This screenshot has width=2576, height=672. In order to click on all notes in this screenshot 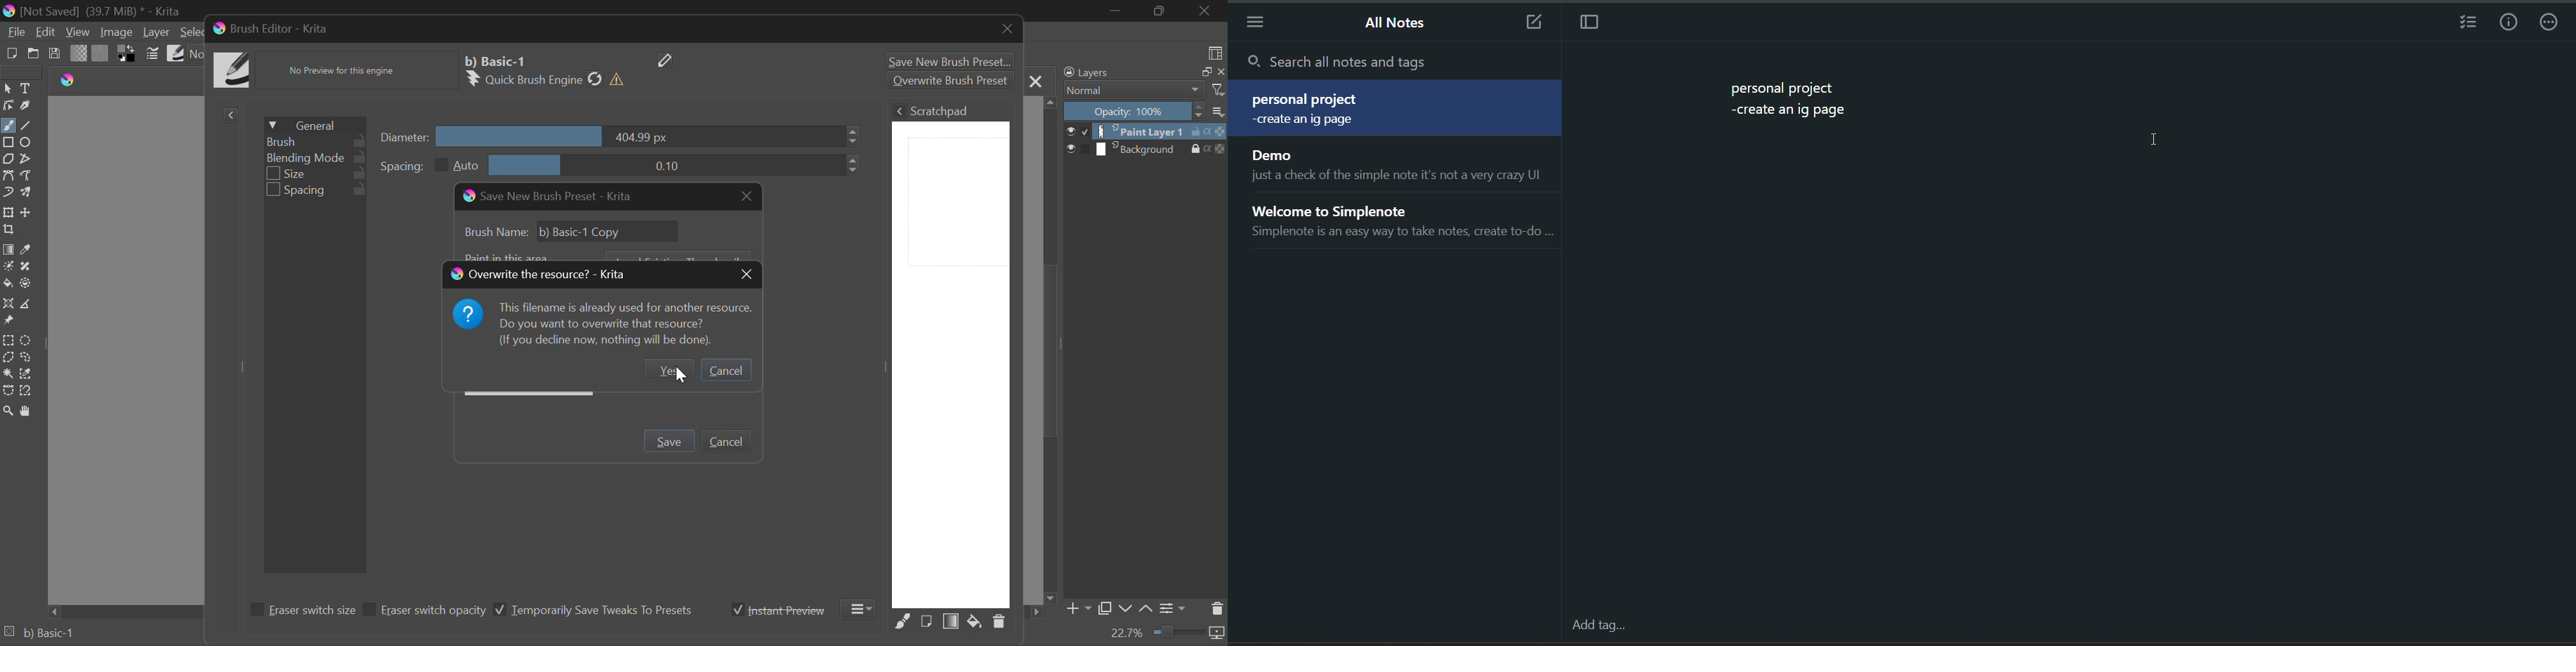, I will do `click(1400, 27)`.